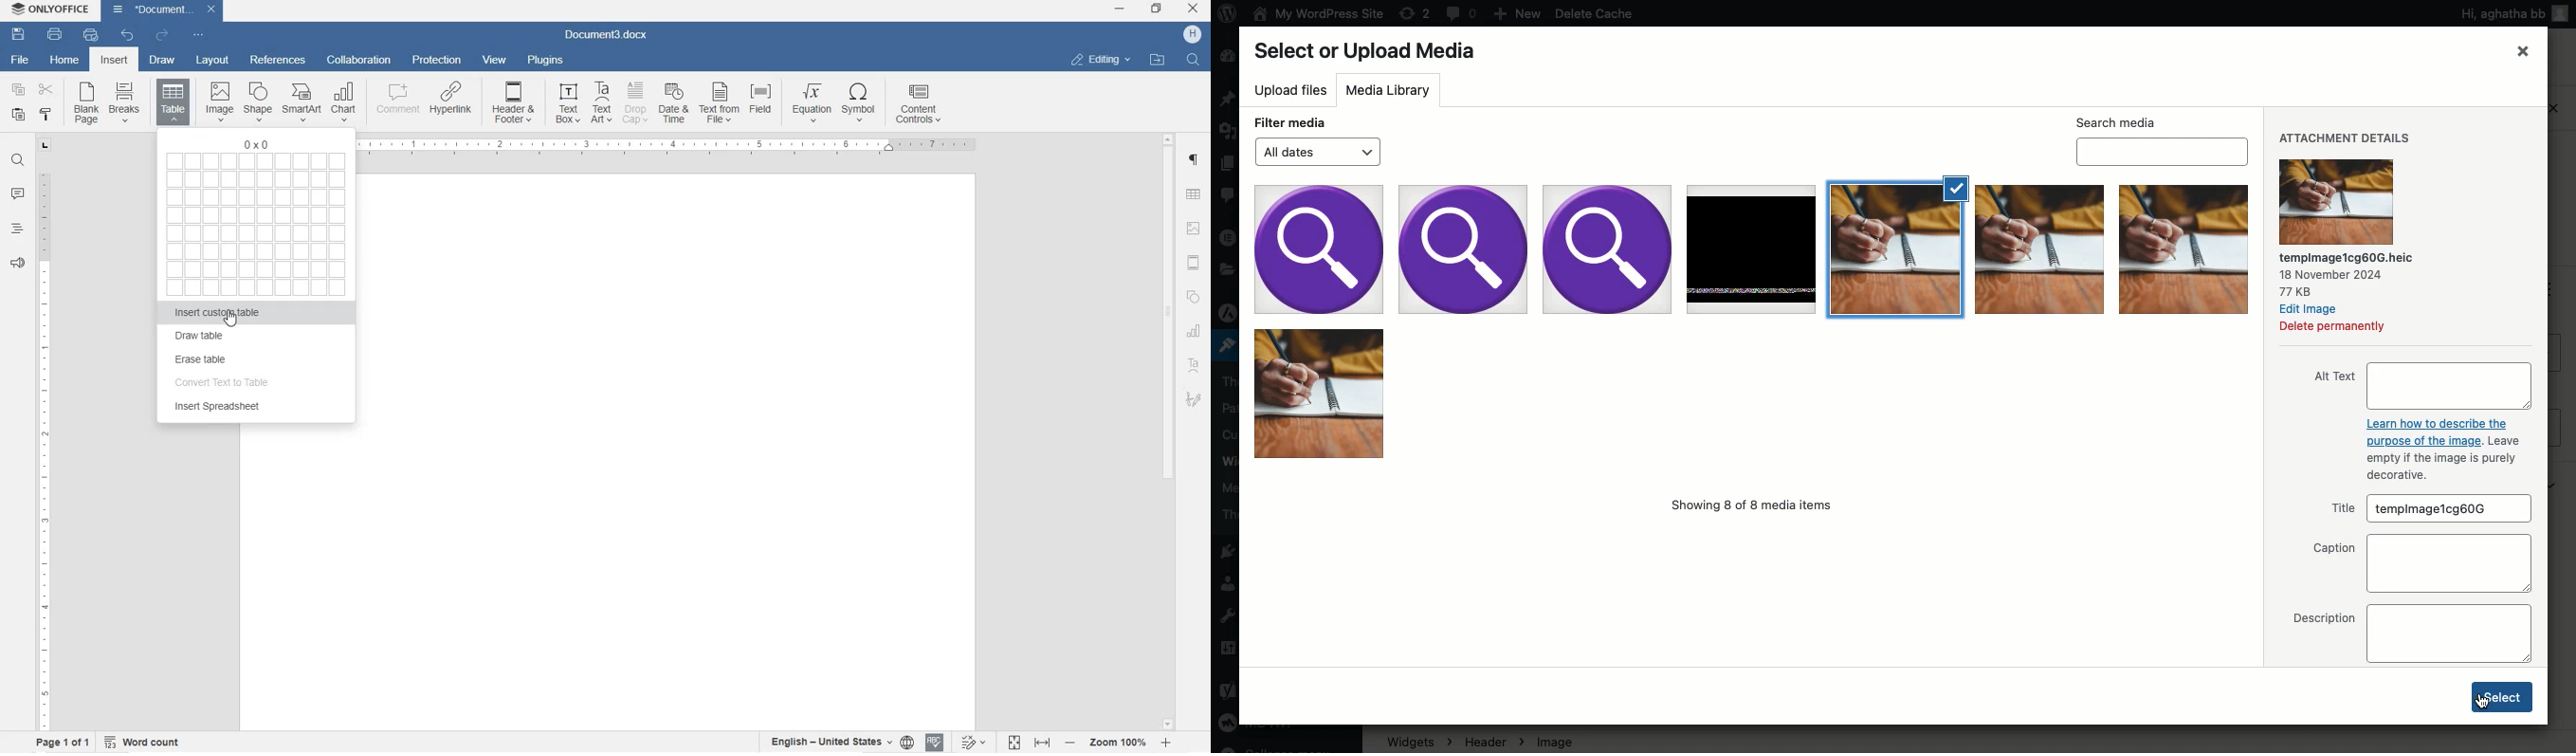 This screenshot has width=2576, height=756. I want to click on UNDO, so click(128, 36).